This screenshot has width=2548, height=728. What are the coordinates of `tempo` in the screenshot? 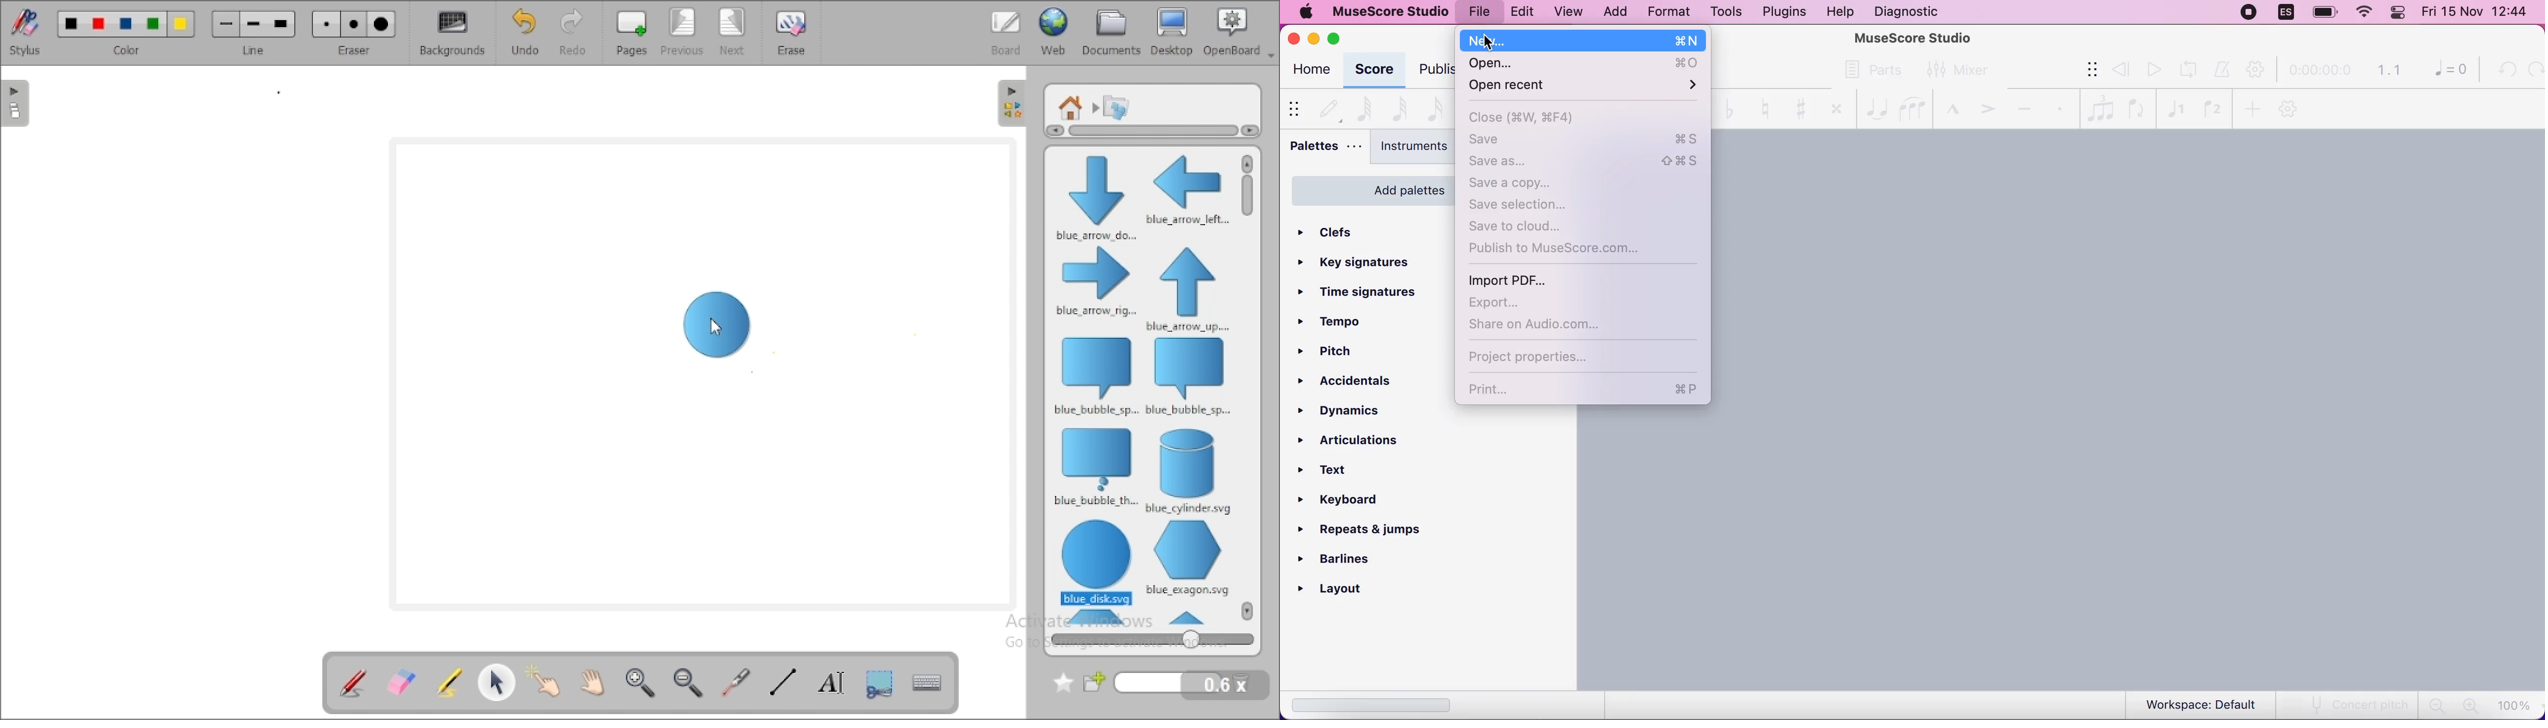 It's located at (1334, 322).